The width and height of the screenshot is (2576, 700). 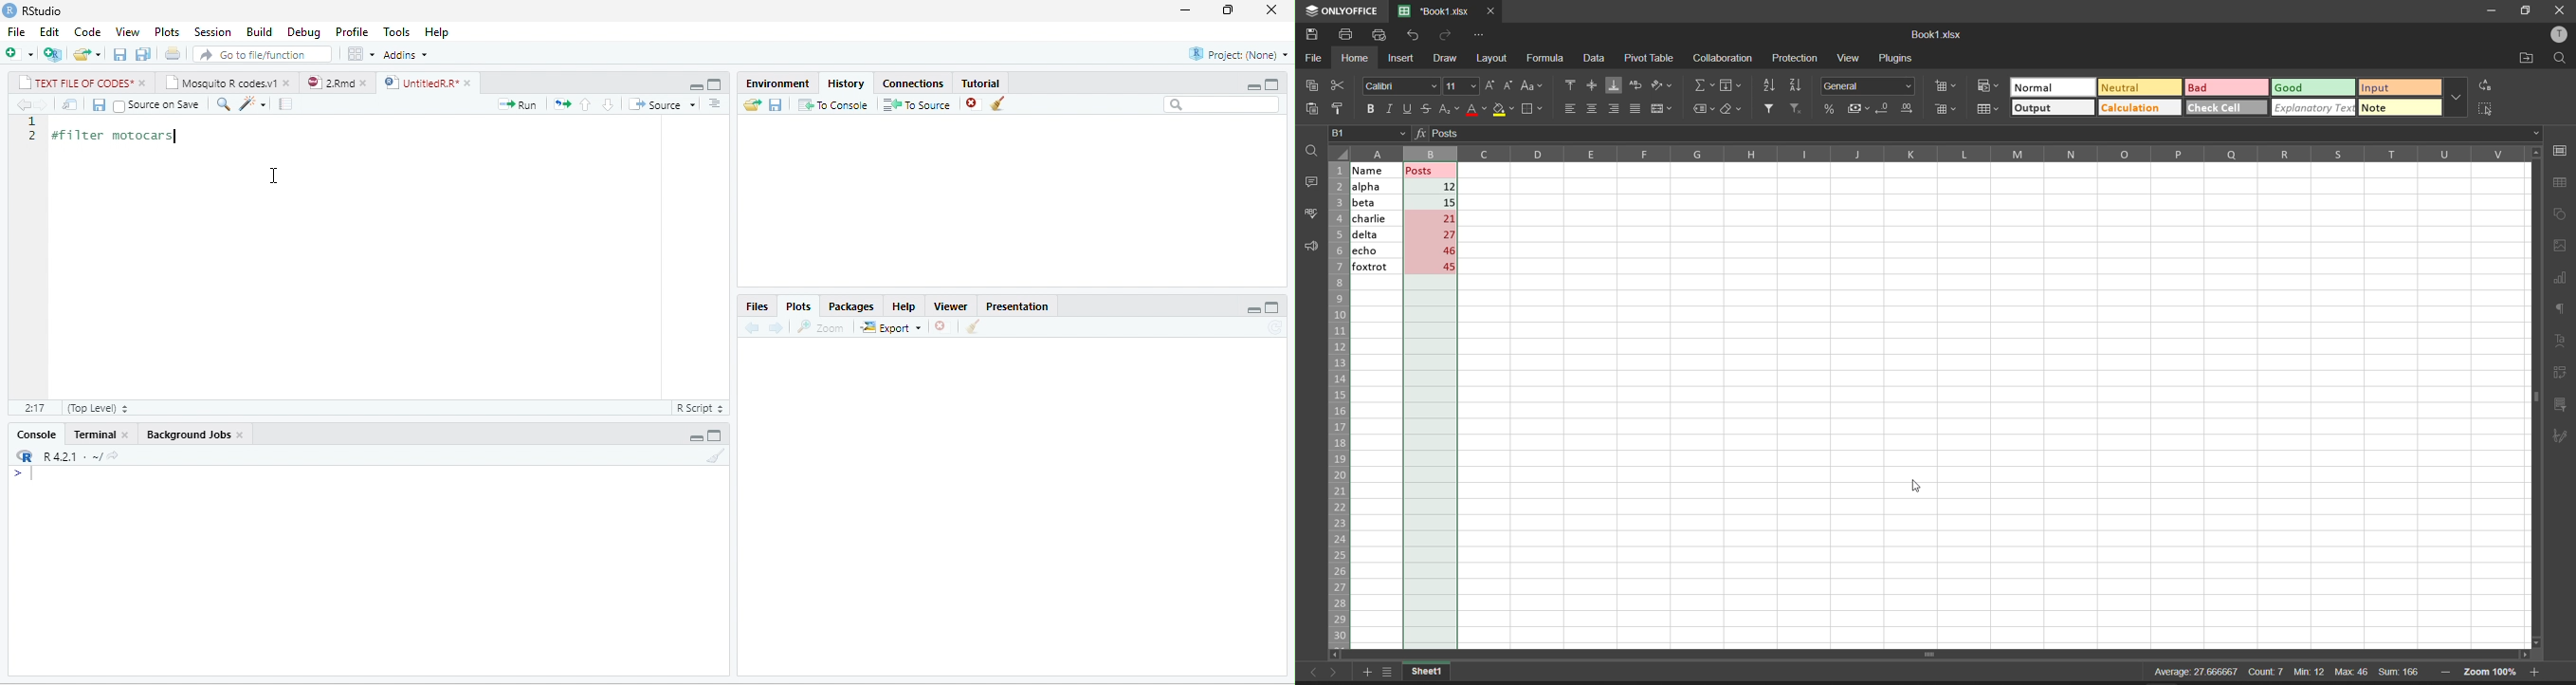 What do you see at coordinates (1480, 34) in the screenshot?
I see `customize quick access toolbar` at bounding box center [1480, 34].